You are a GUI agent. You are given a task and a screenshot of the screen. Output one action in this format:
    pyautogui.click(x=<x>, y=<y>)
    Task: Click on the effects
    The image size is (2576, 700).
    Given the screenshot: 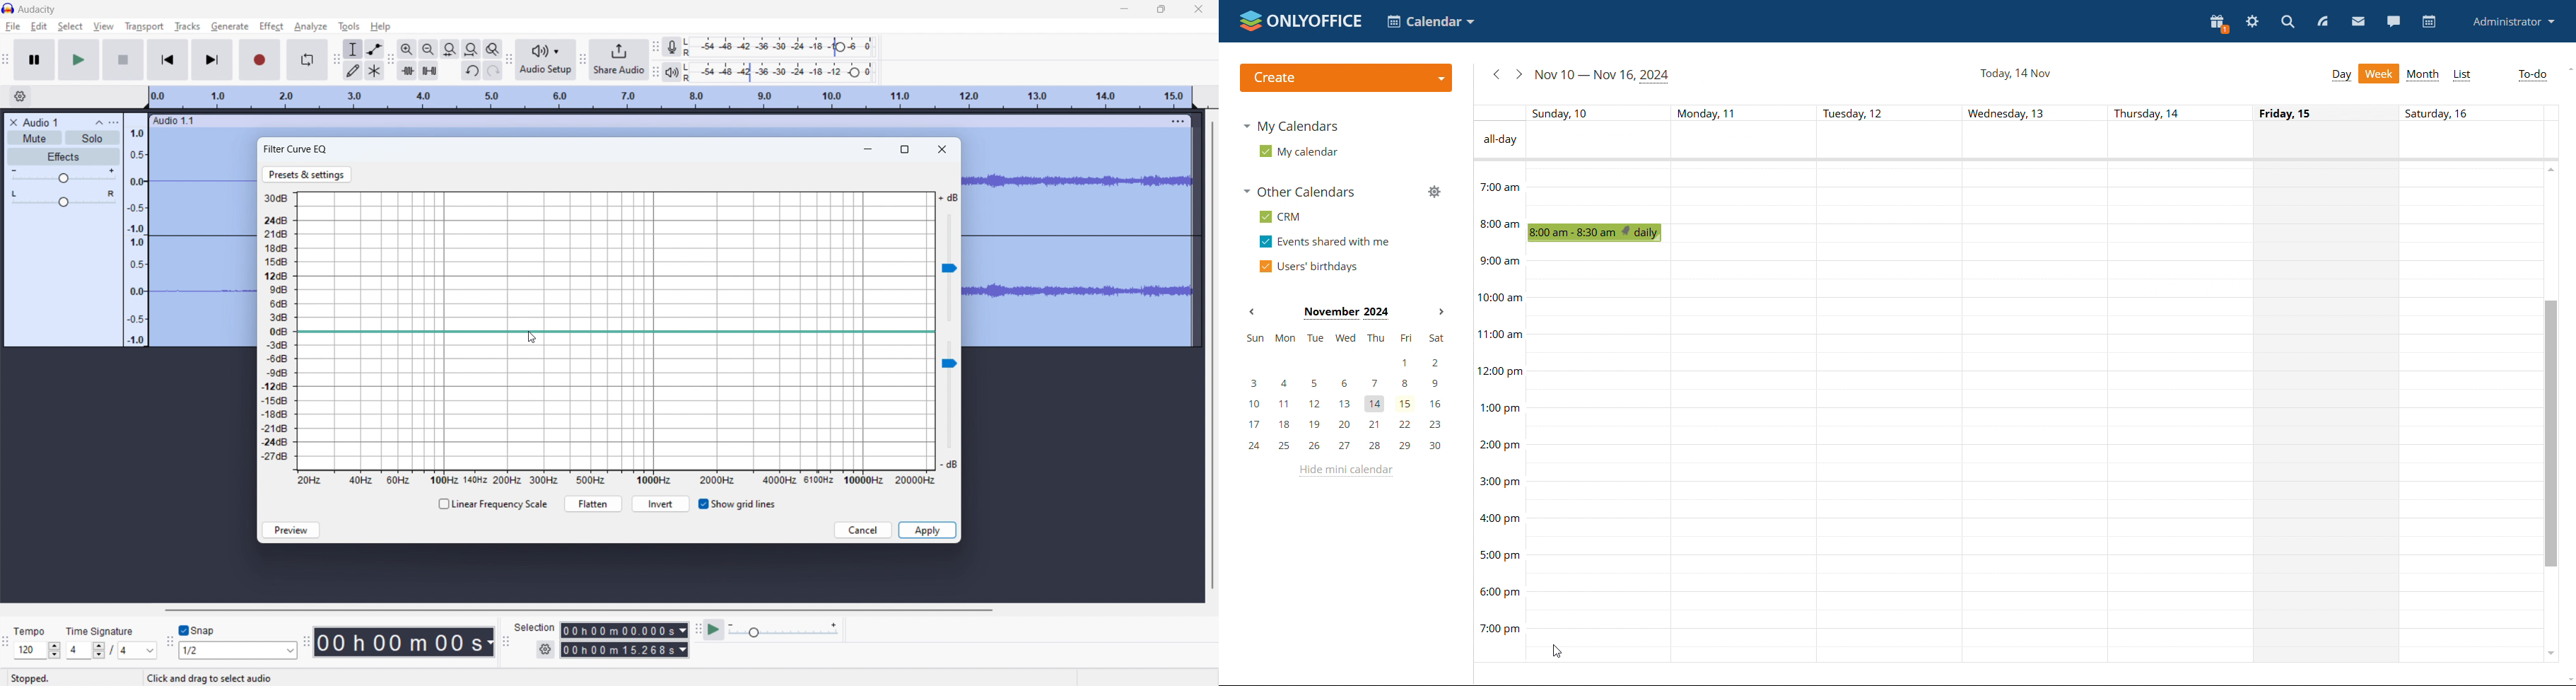 What is the action you would take?
    pyautogui.click(x=64, y=157)
    